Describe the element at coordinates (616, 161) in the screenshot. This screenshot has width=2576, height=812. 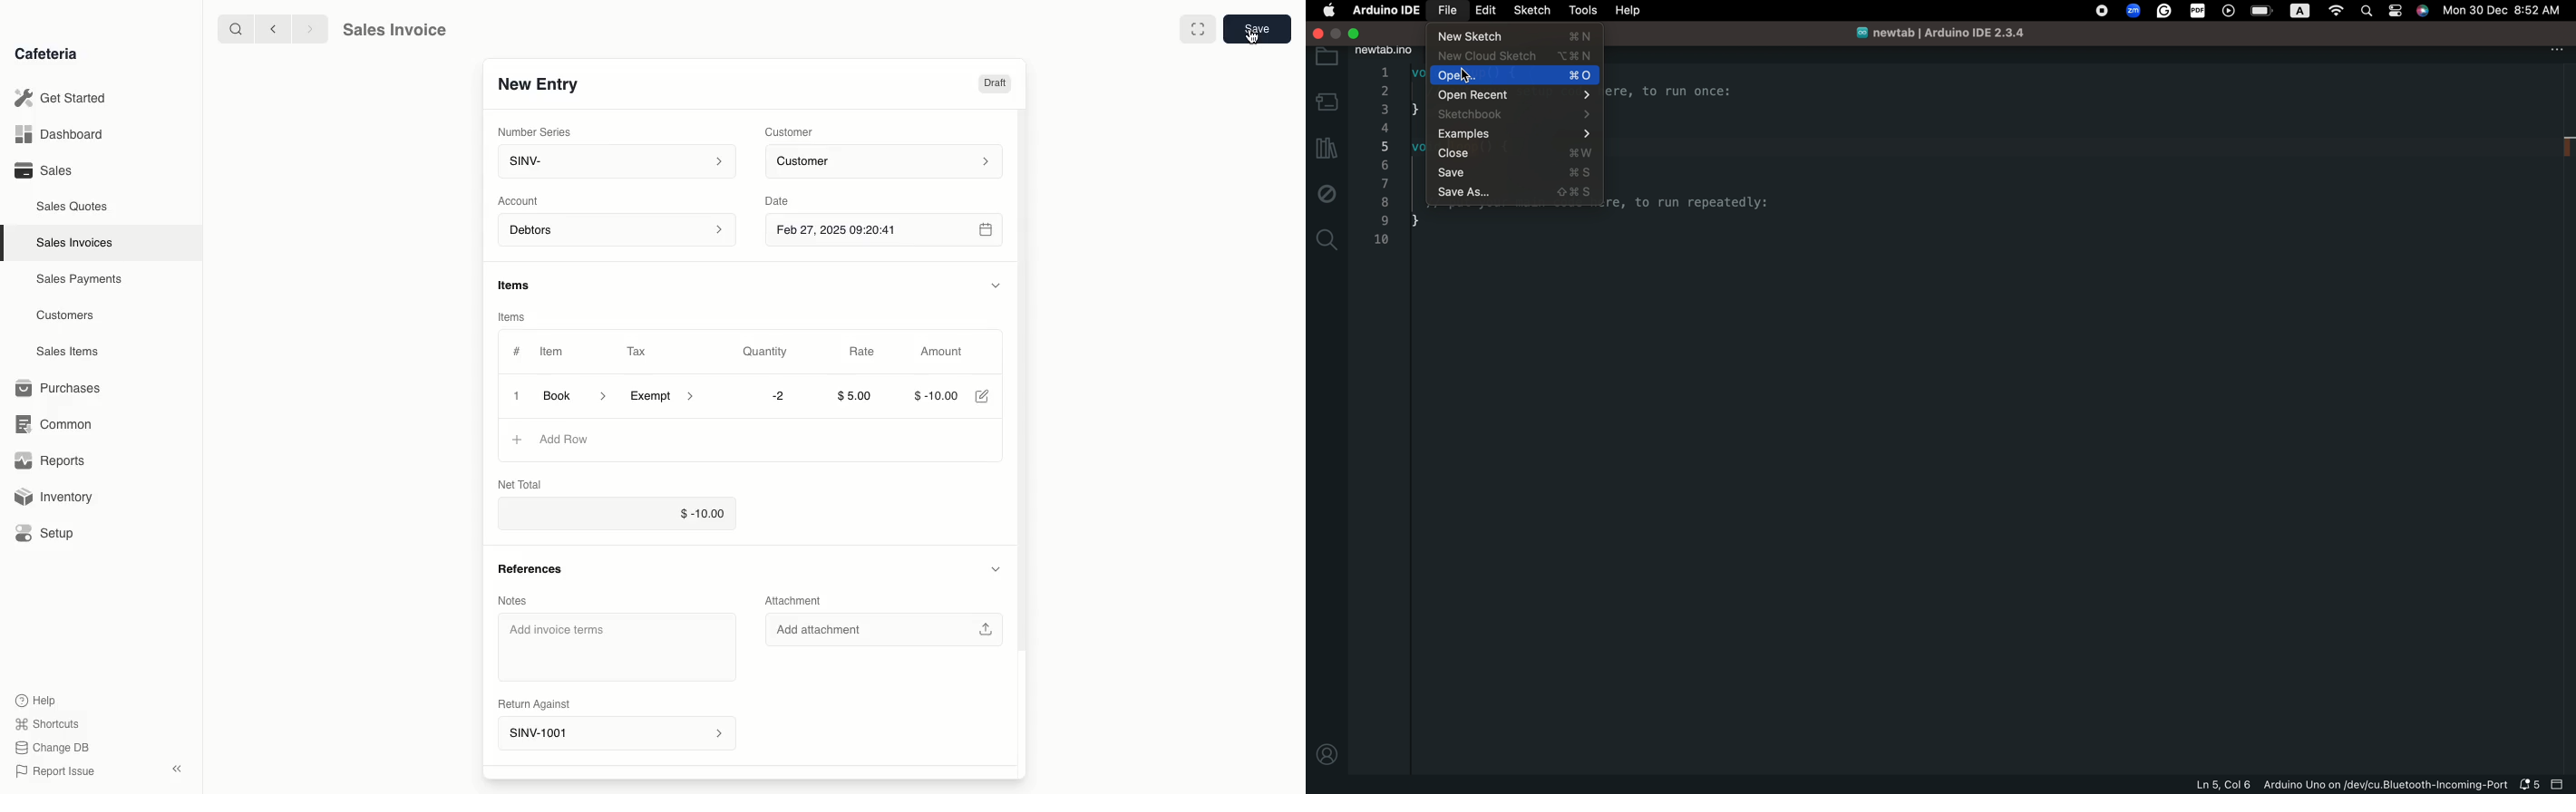
I see `SINV-` at that location.